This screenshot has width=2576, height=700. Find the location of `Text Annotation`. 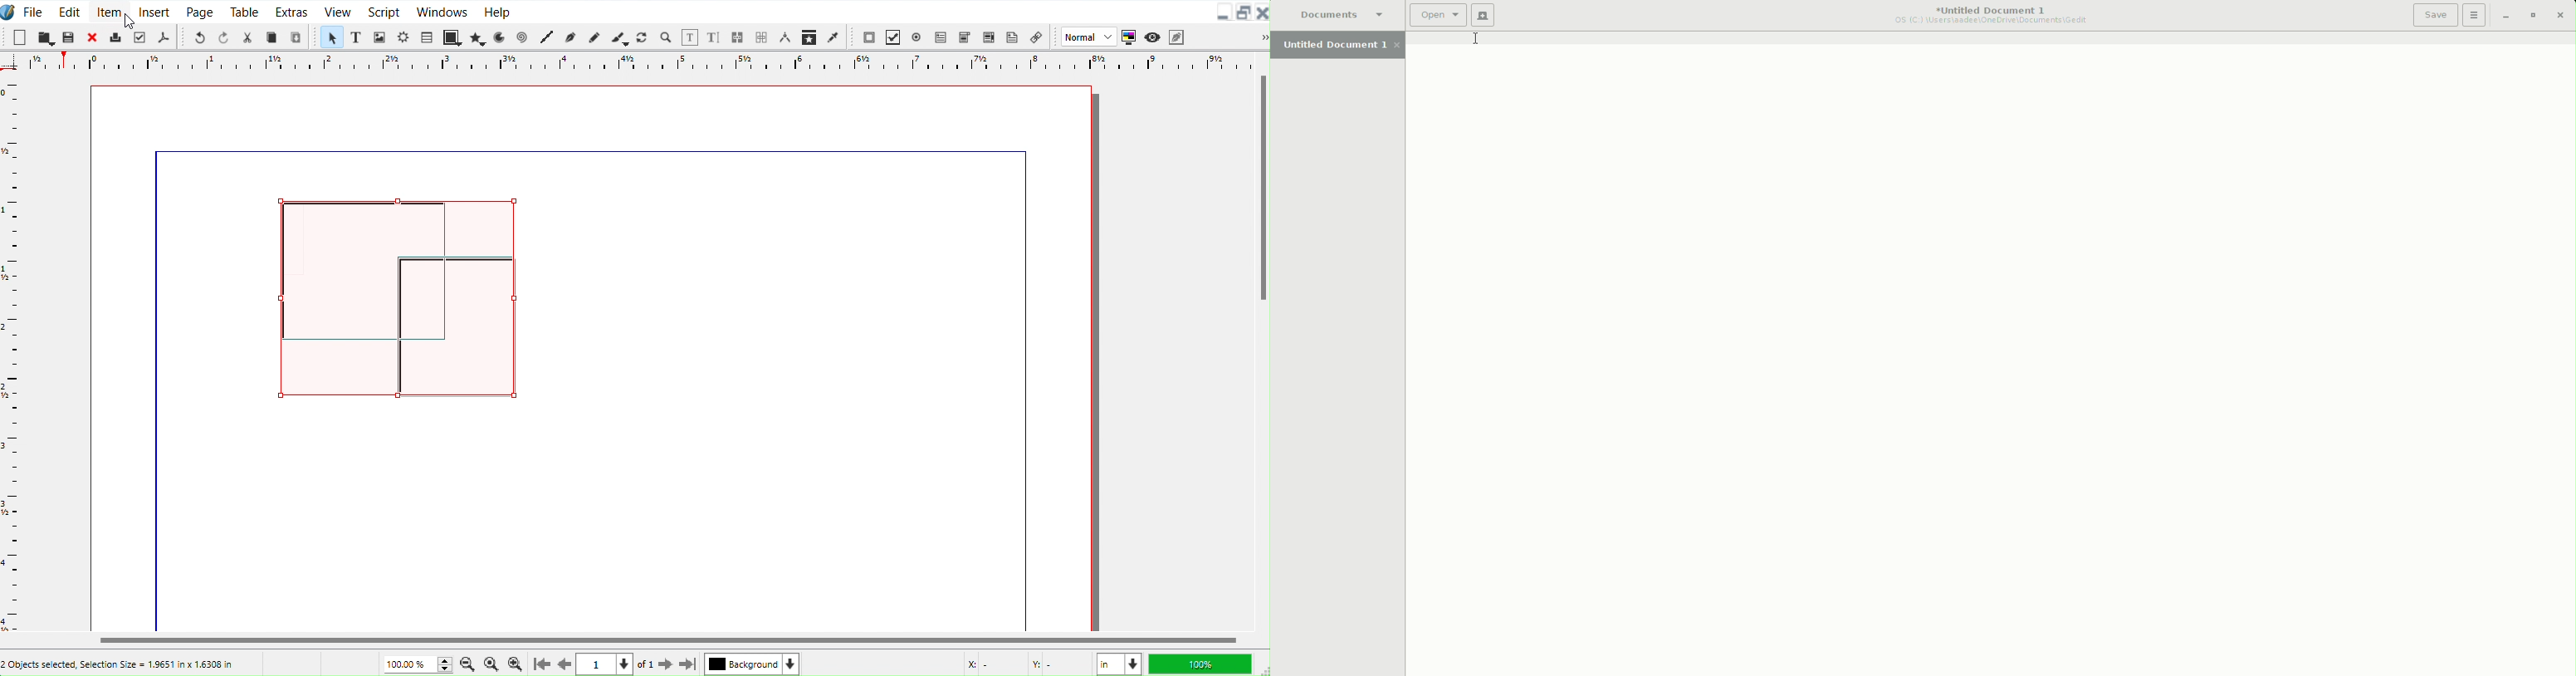

Text Annotation is located at coordinates (1012, 36).